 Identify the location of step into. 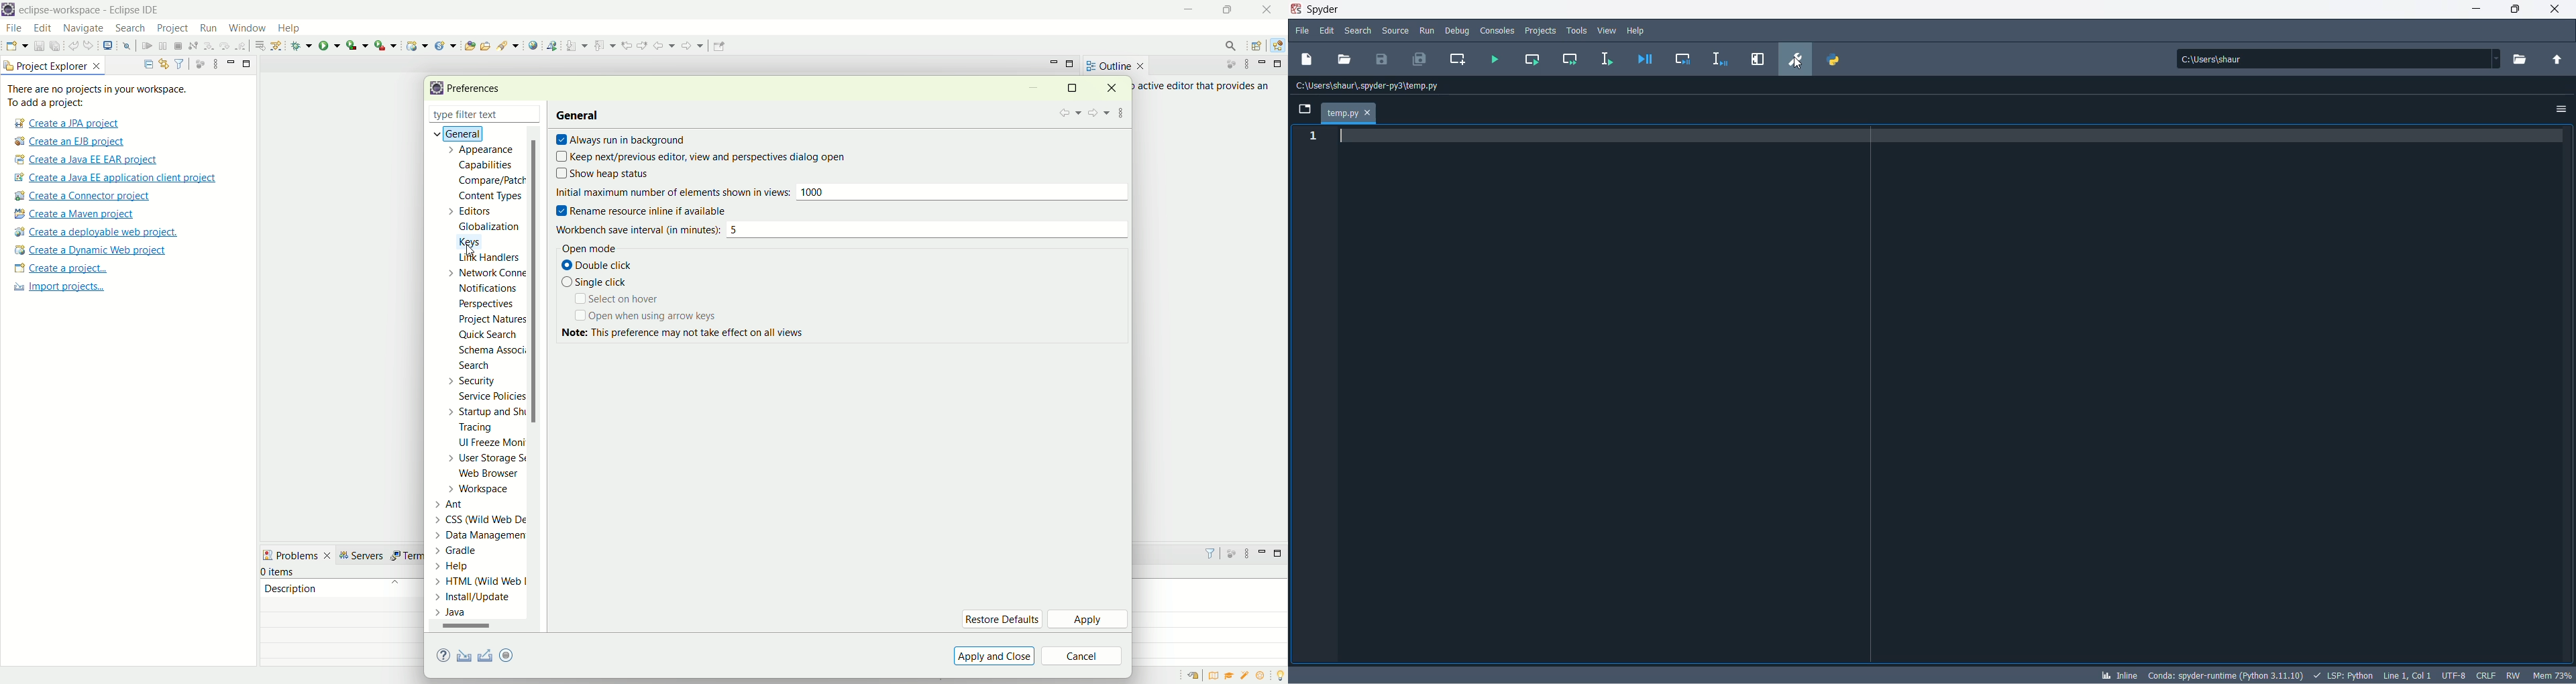
(209, 44).